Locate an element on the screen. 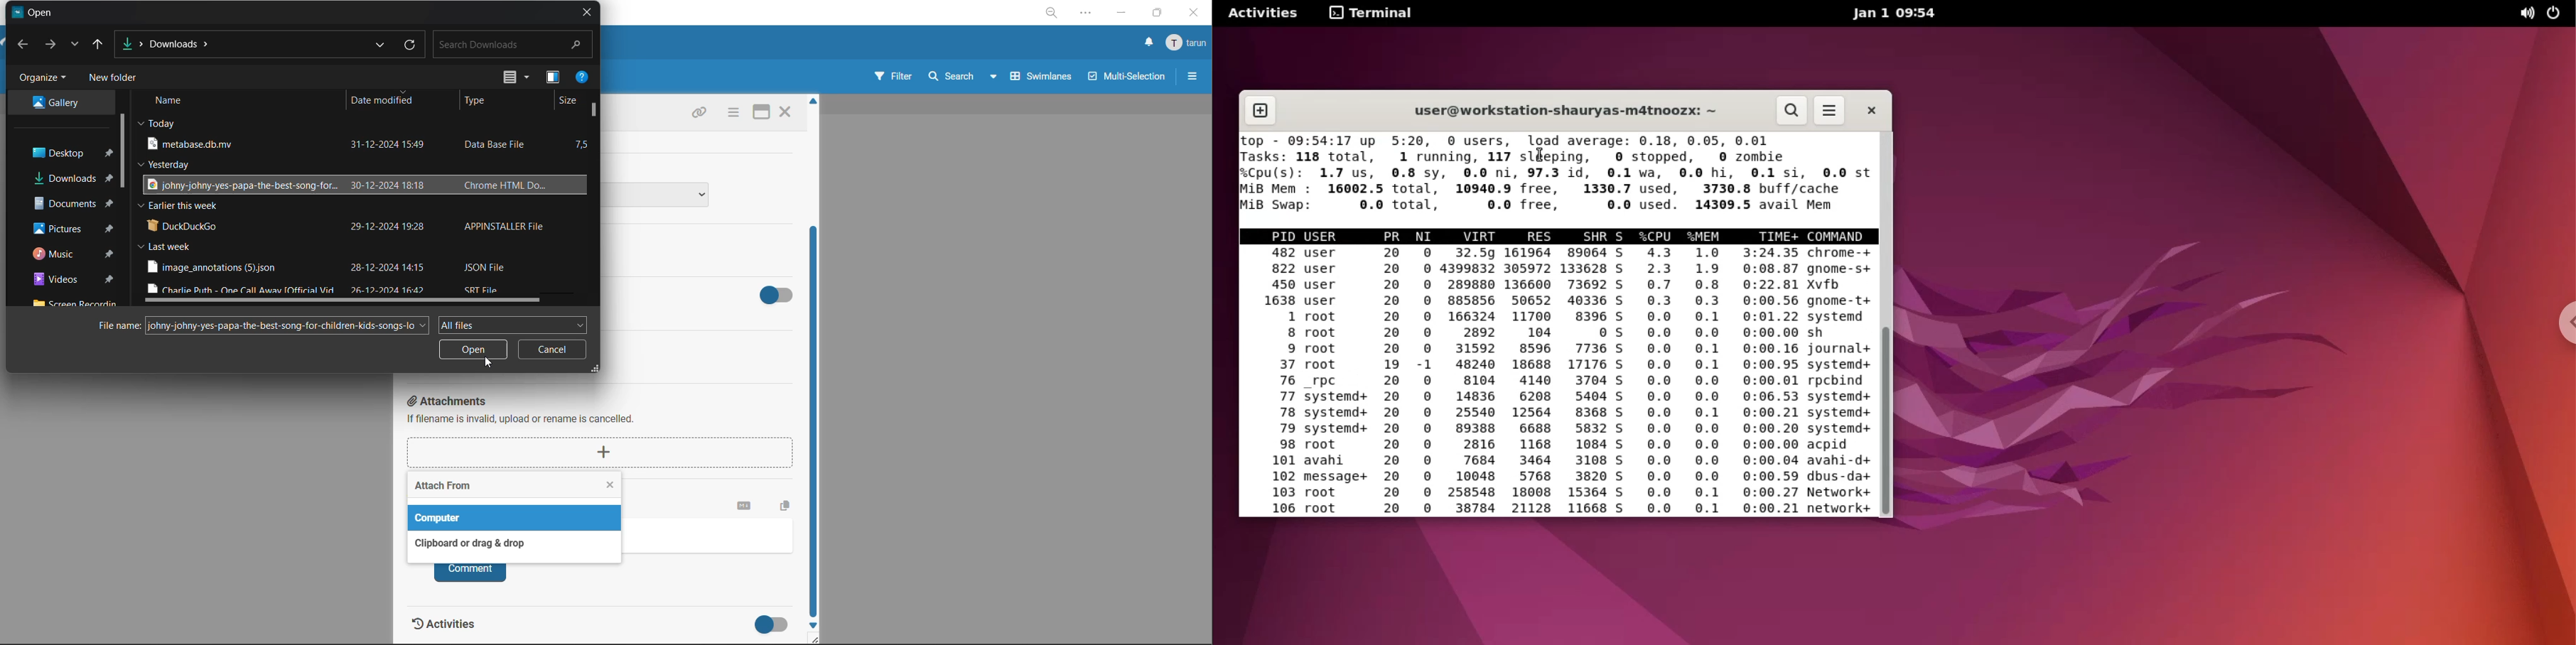  scrollbar is located at coordinates (1887, 421).